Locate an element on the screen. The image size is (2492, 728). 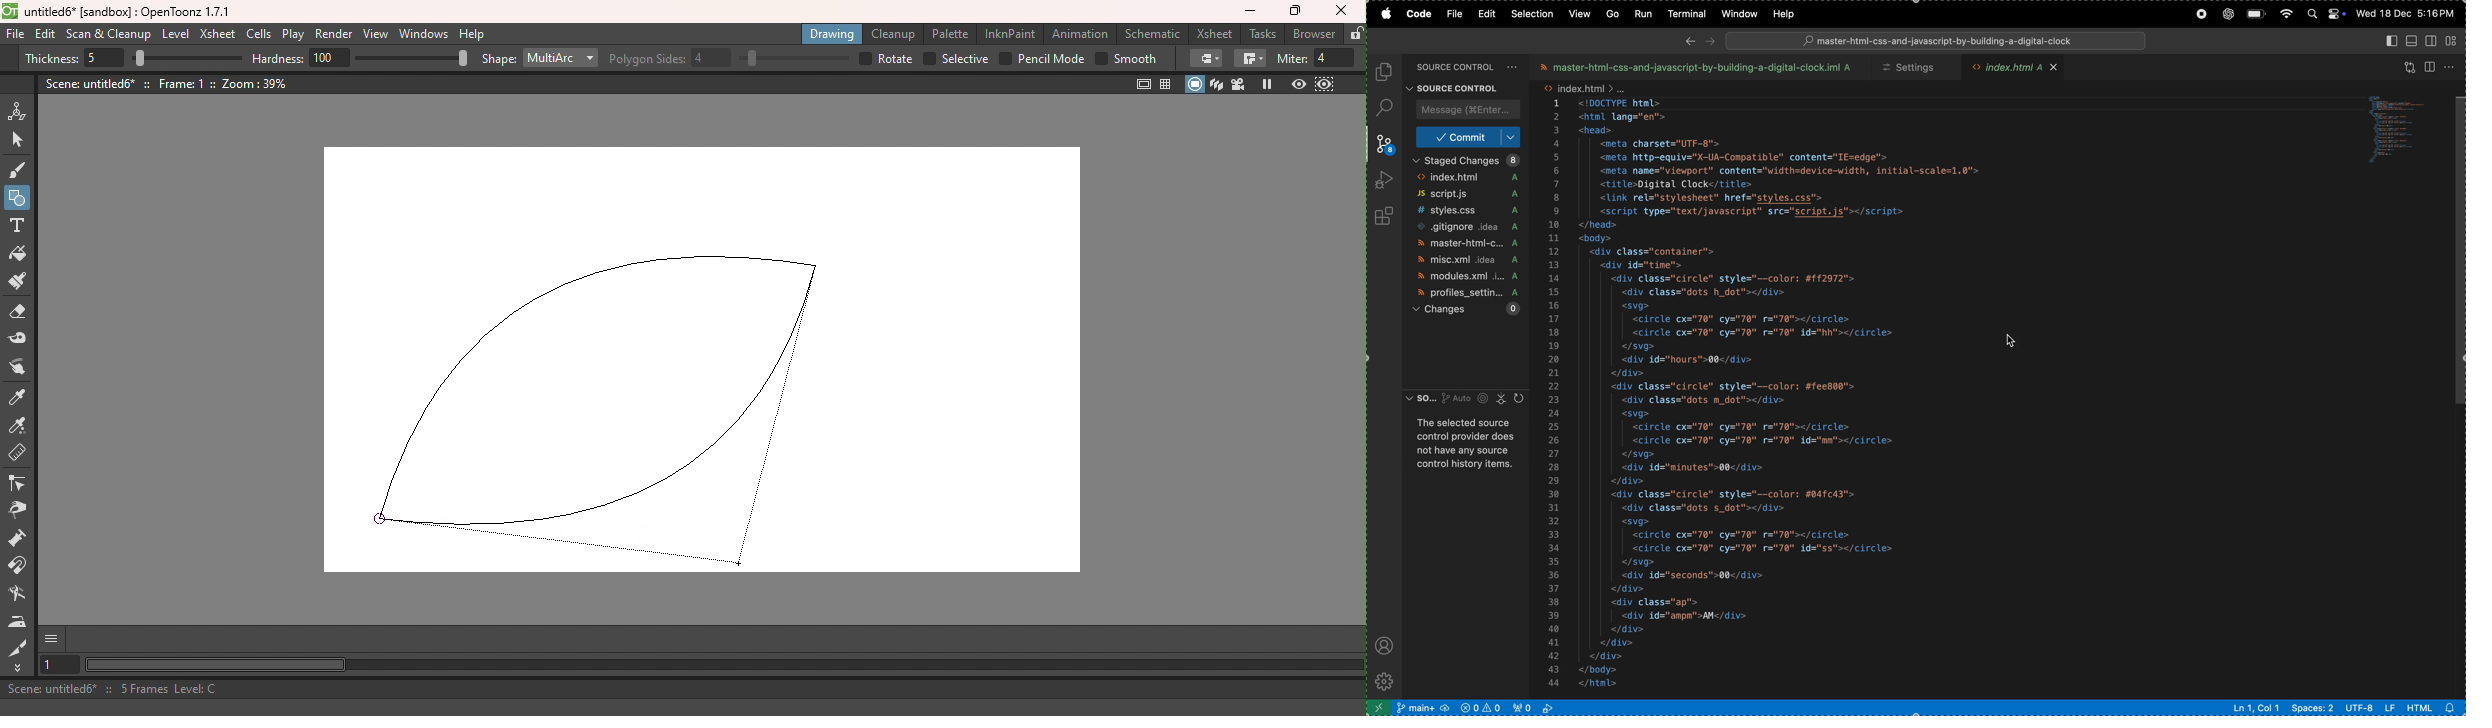
view is located at coordinates (1579, 13).